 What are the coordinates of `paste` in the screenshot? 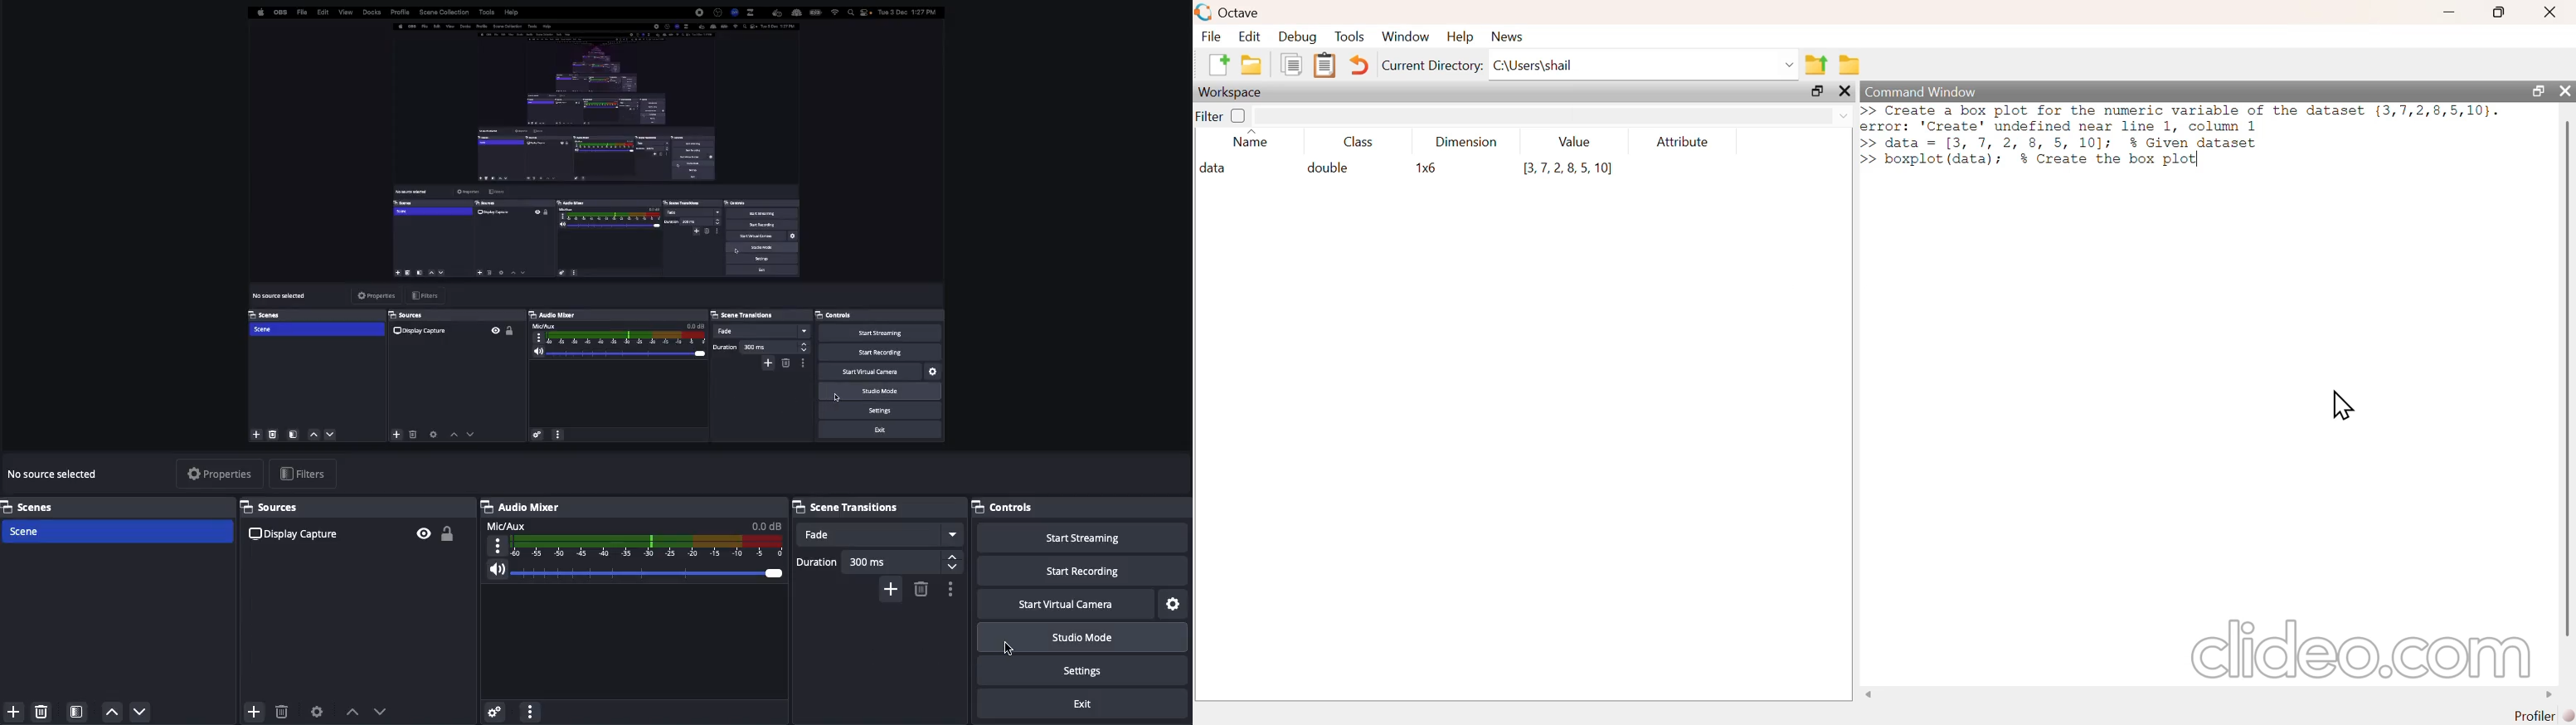 It's located at (1326, 63).